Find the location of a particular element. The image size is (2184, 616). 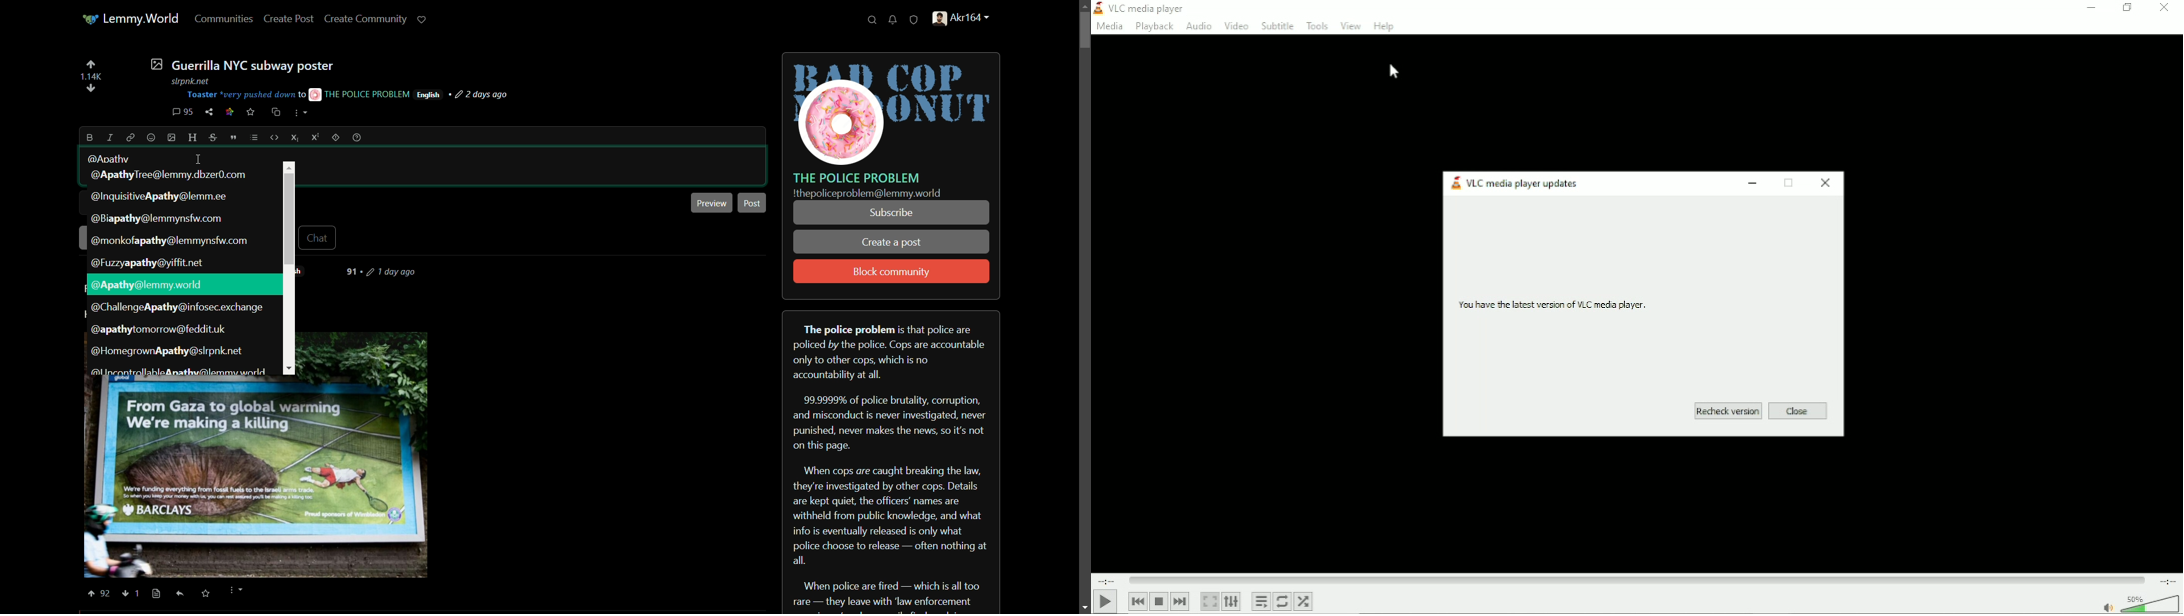

code is located at coordinates (275, 138).